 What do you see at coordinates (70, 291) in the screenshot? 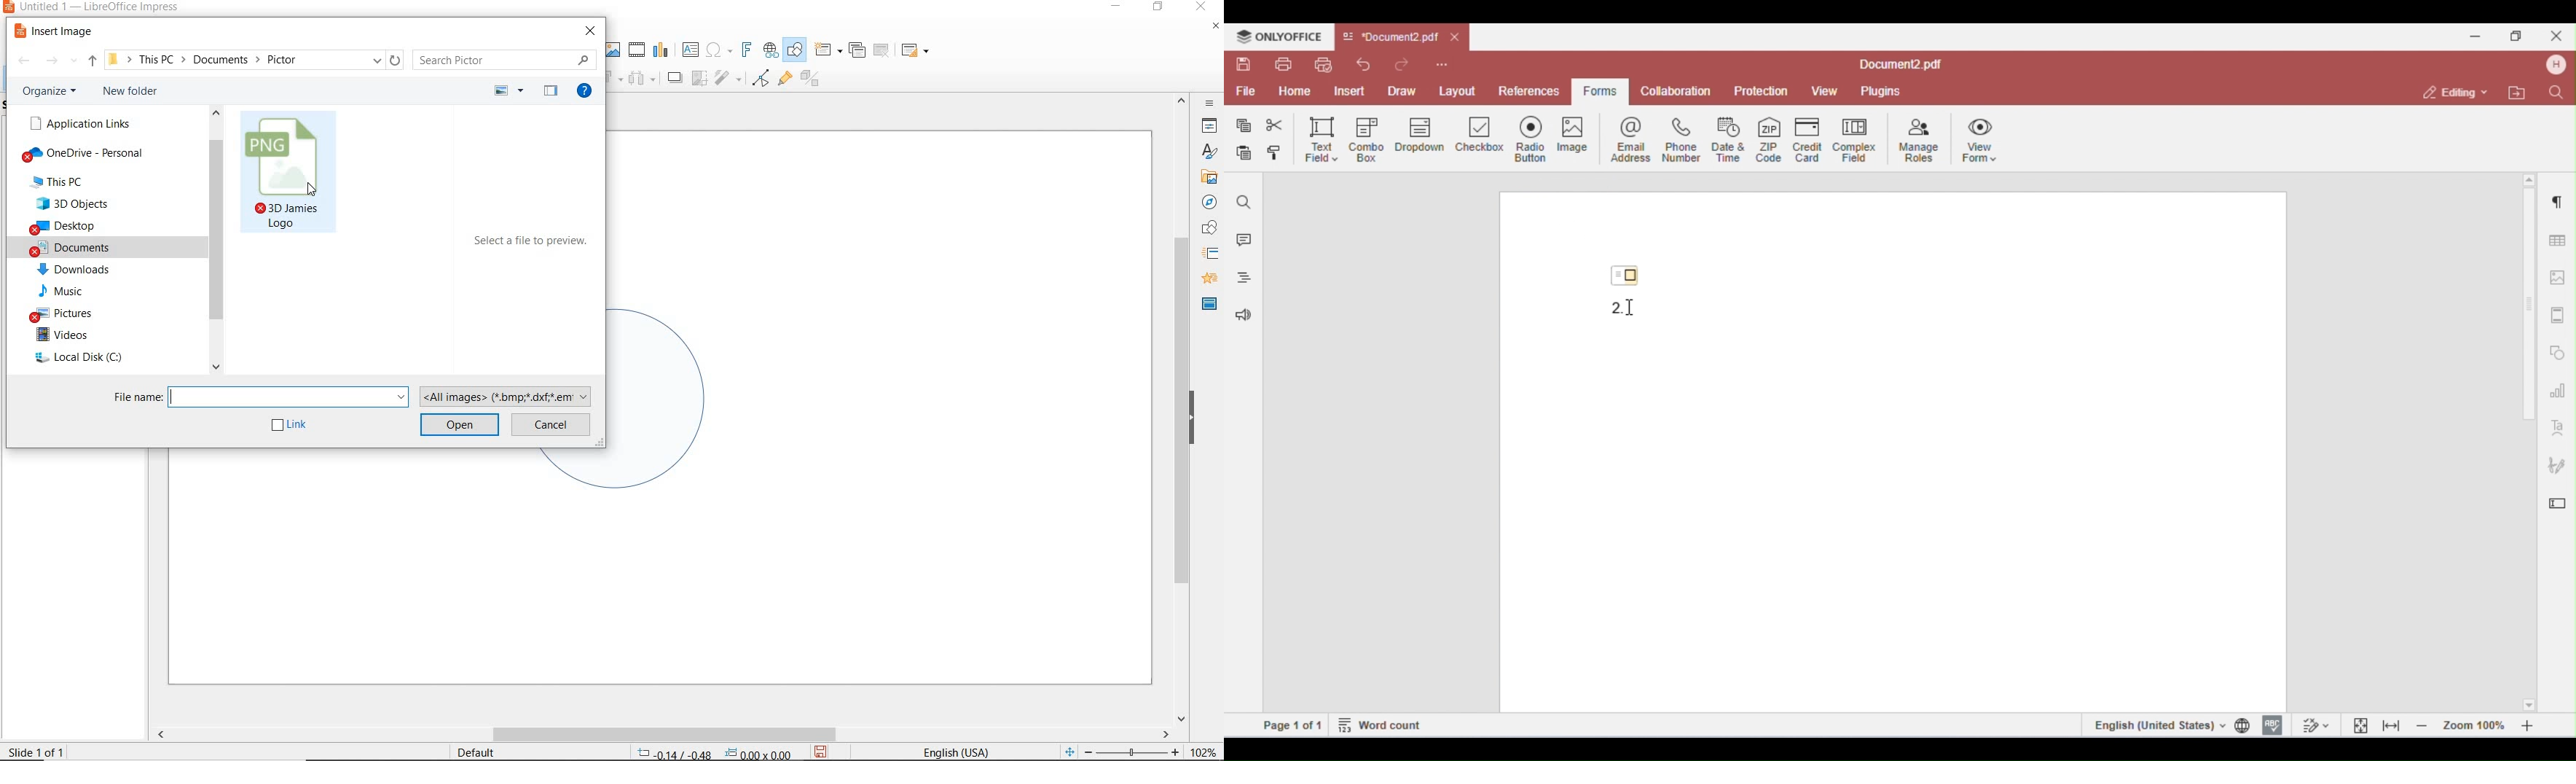
I see `music` at bounding box center [70, 291].